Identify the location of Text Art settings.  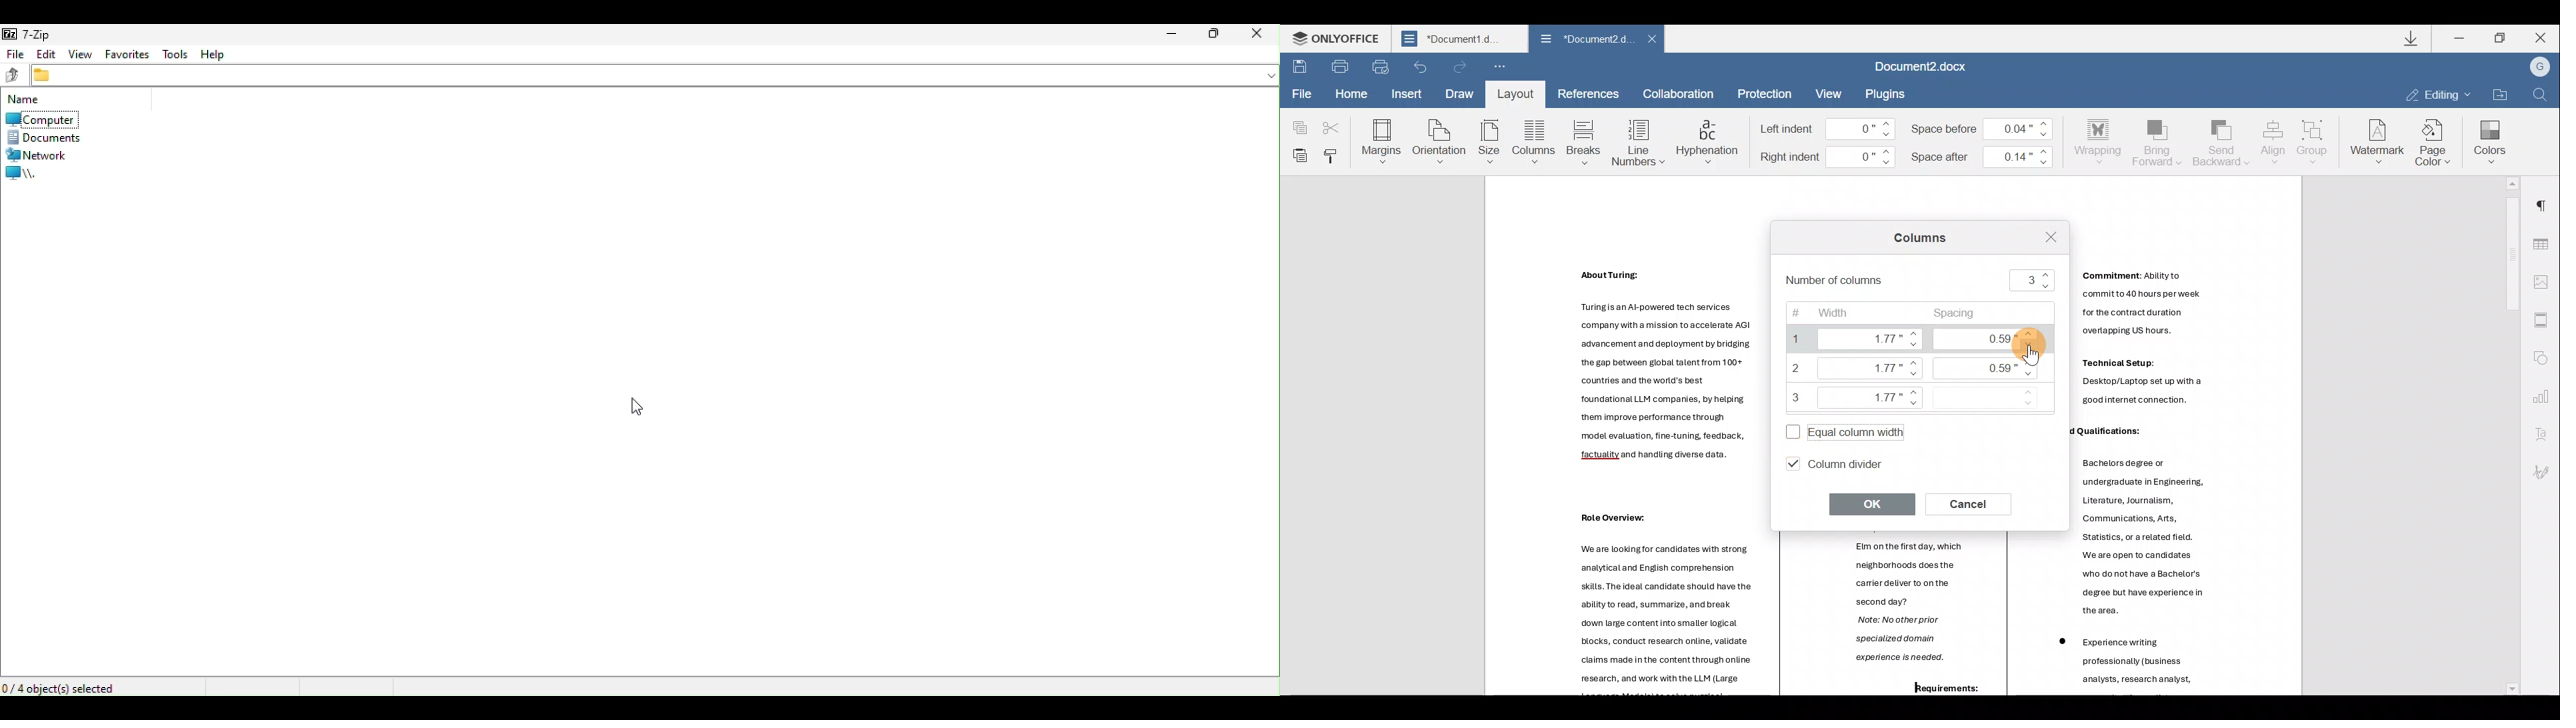
(2543, 435).